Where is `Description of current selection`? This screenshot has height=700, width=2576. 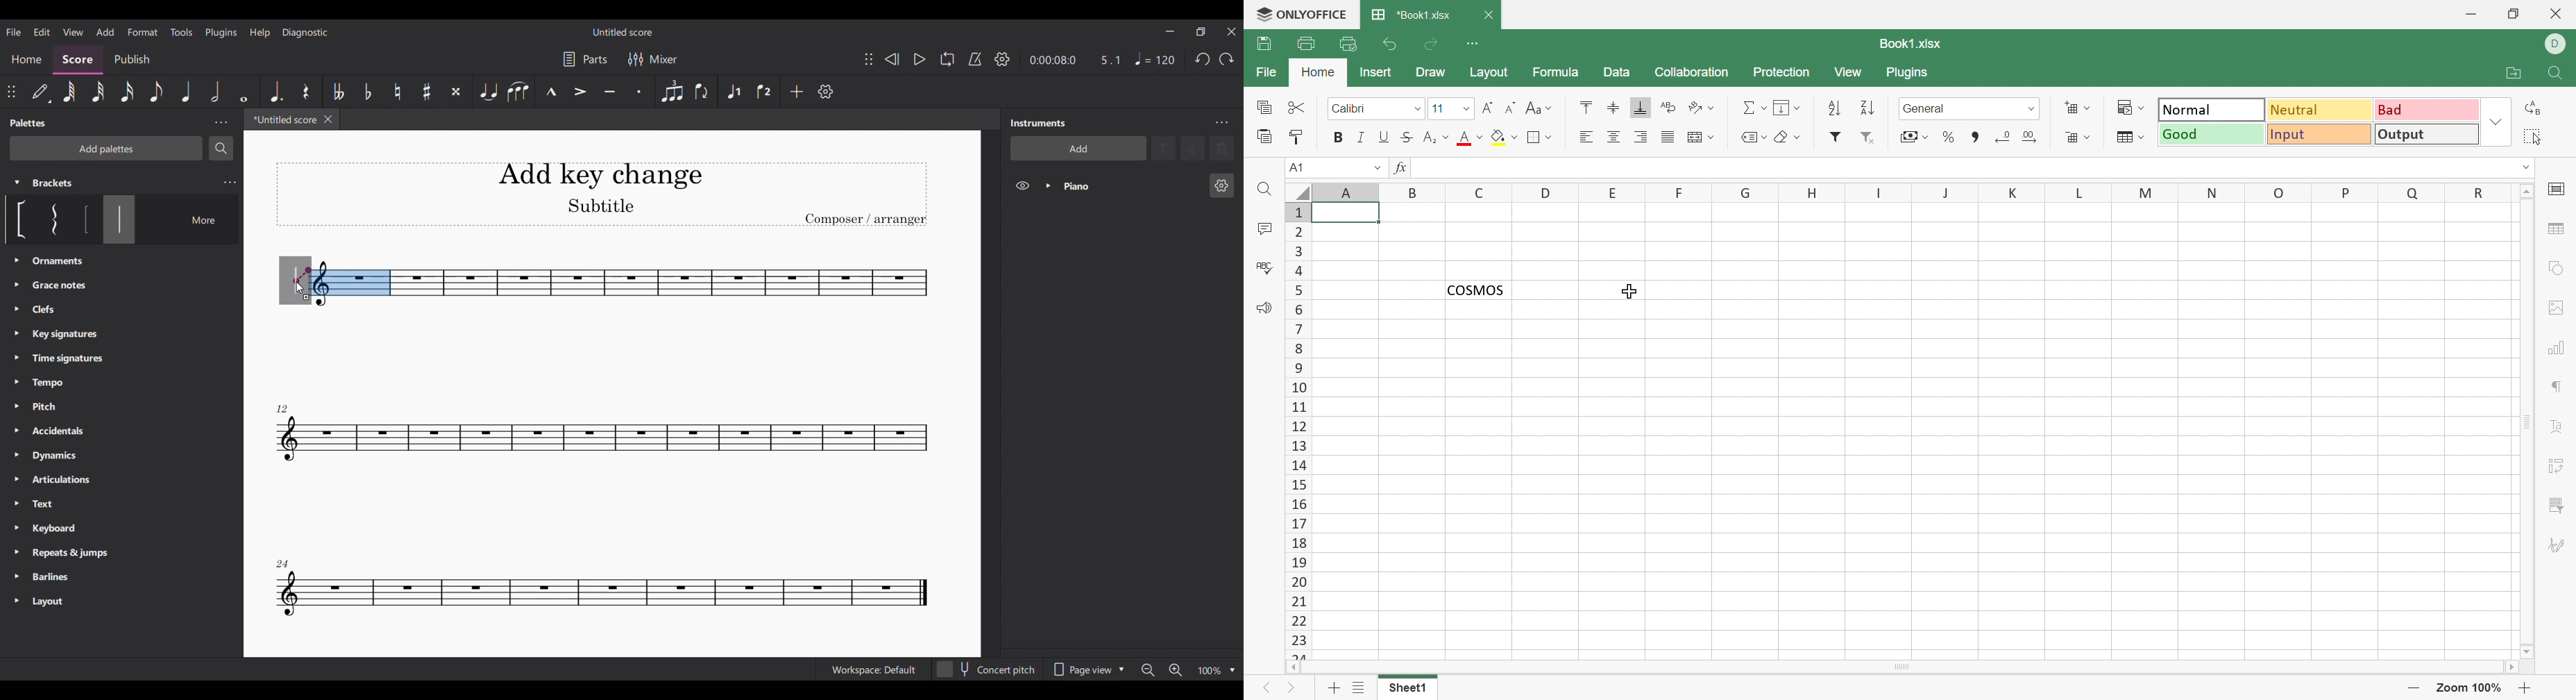
Description of current selection is located at coordinates (120, 262).